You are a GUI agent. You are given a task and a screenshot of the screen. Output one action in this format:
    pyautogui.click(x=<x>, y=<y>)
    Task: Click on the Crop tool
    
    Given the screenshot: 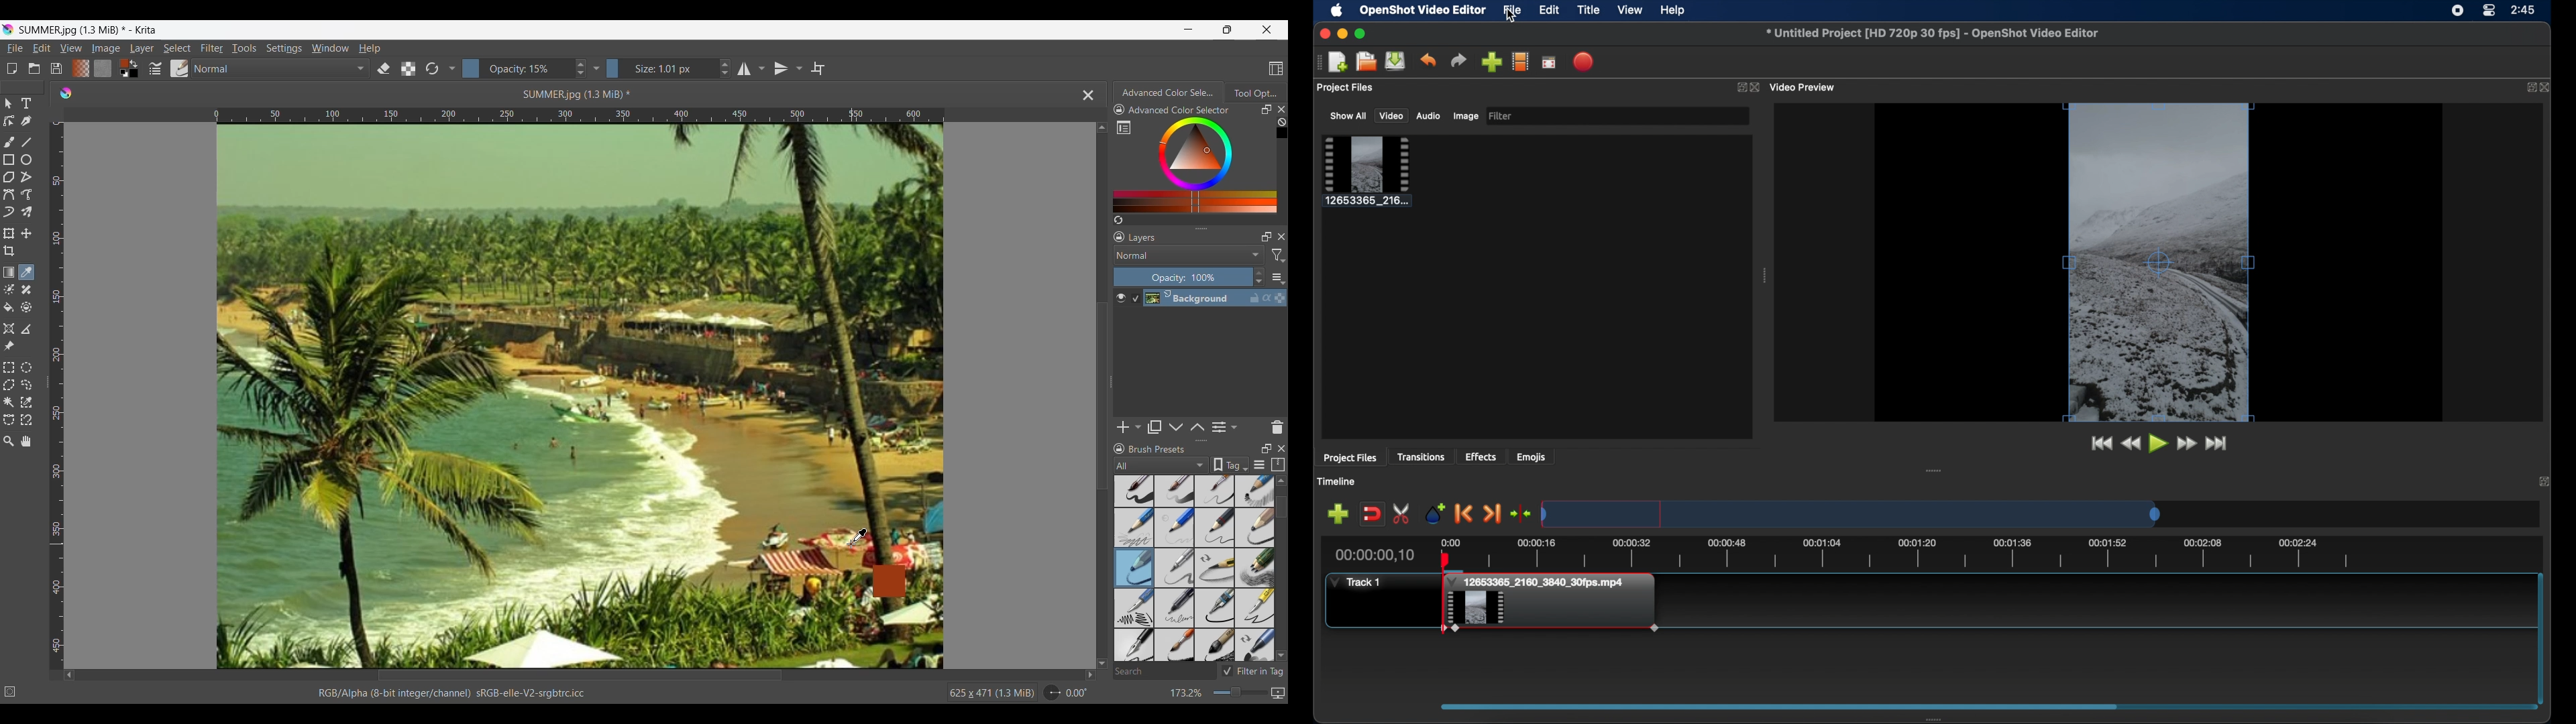 What is the action you would take?
    pyautogui.click(x=9, y=251)
    